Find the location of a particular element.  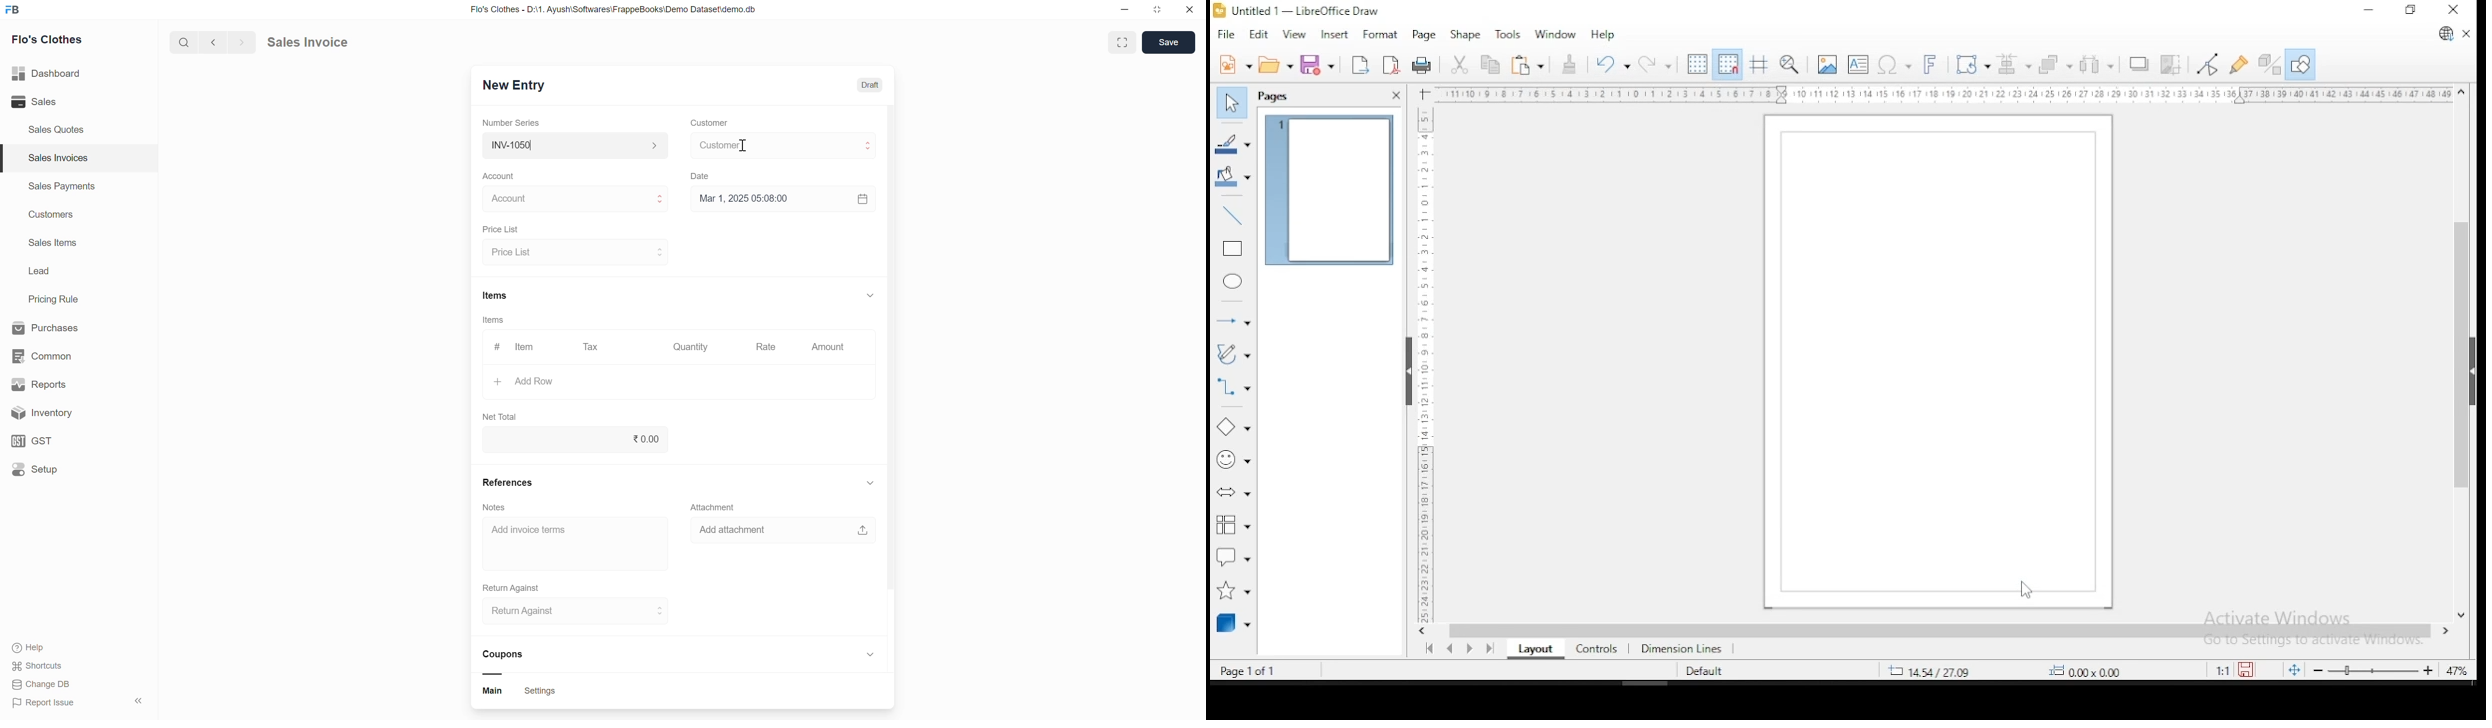

pan and zoom is located at coordinates (1790, 65).